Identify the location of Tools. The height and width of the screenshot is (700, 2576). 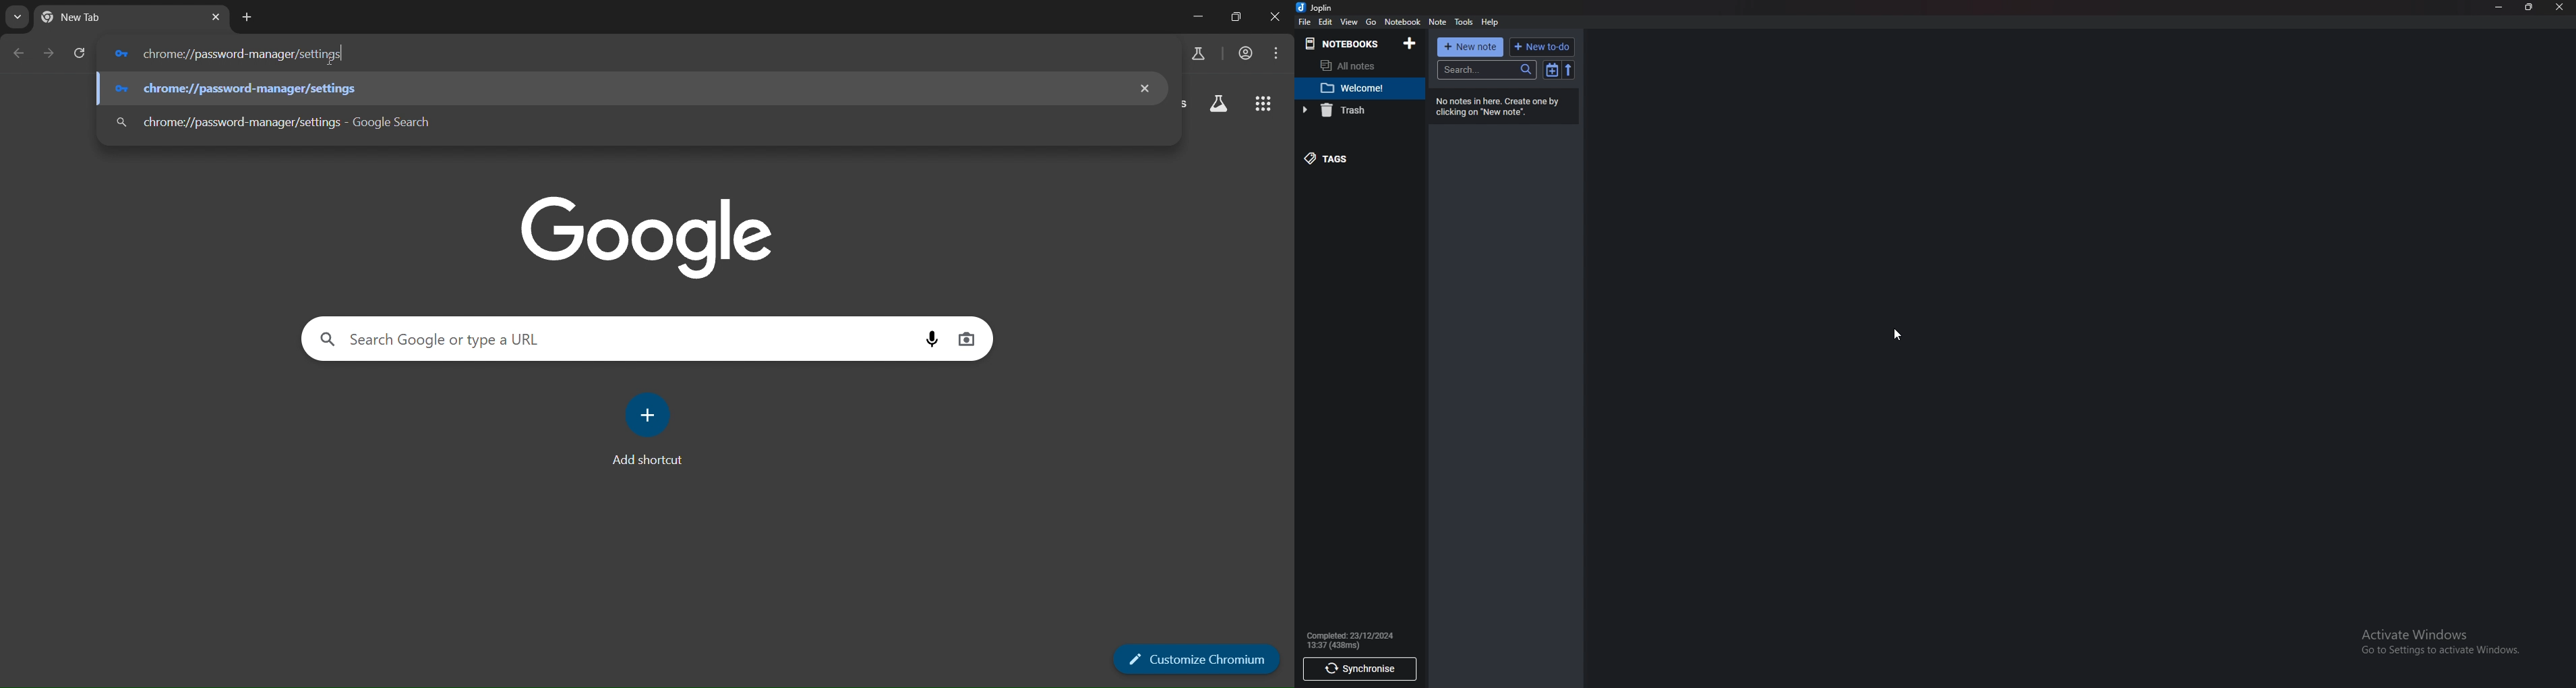
(1465, 23).